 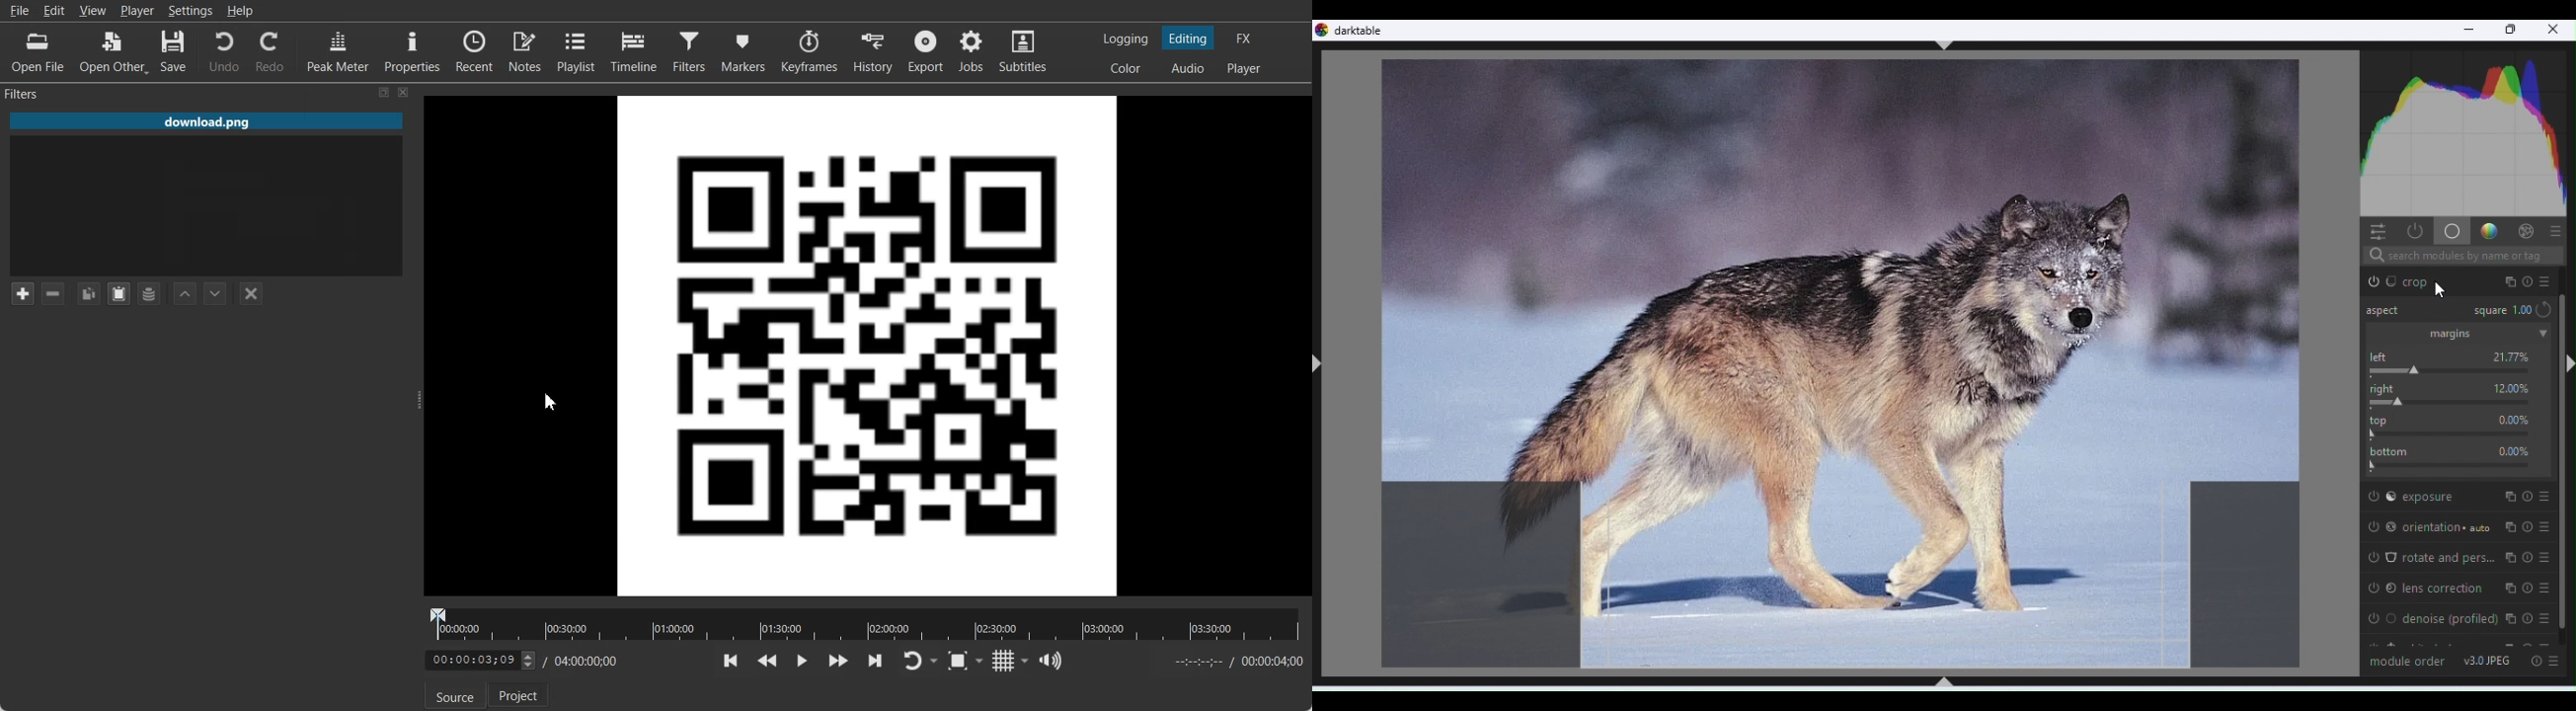 I want to click on Project, so click(x=518, y=694).